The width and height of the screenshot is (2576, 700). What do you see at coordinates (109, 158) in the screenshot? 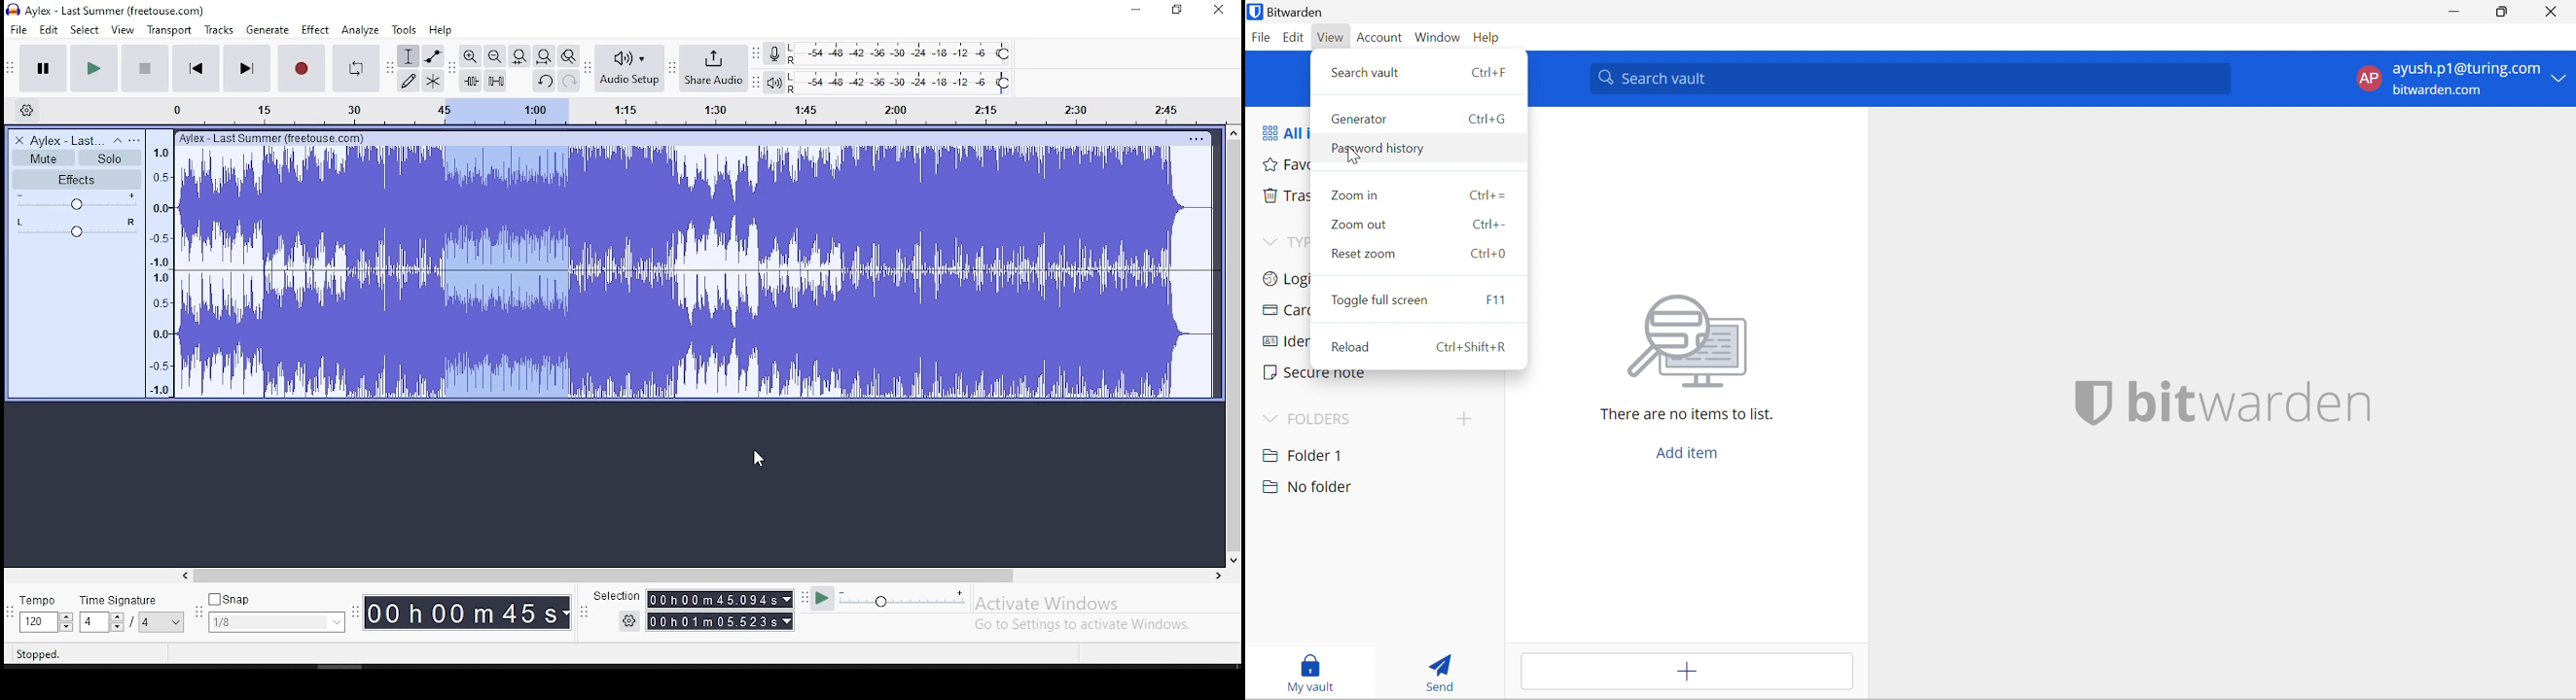
I see `solo` at bounding box center [109, 158].